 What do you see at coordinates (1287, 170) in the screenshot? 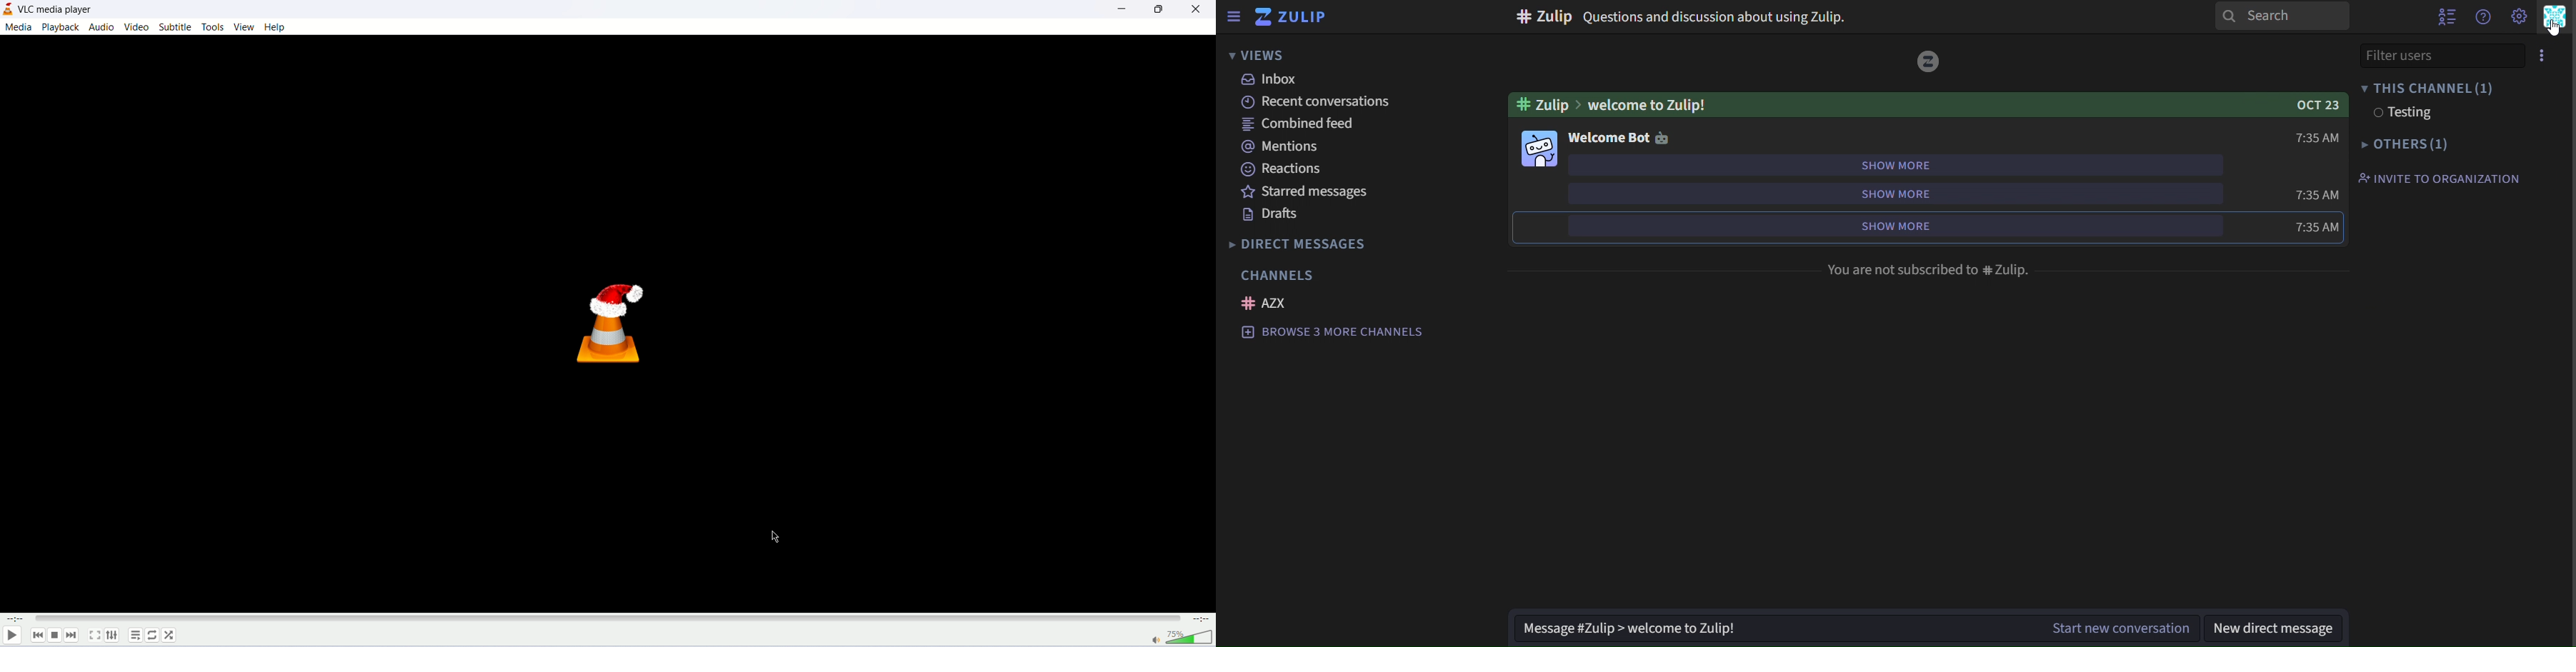
I see `reactions` at bounding box center [1287, 170].